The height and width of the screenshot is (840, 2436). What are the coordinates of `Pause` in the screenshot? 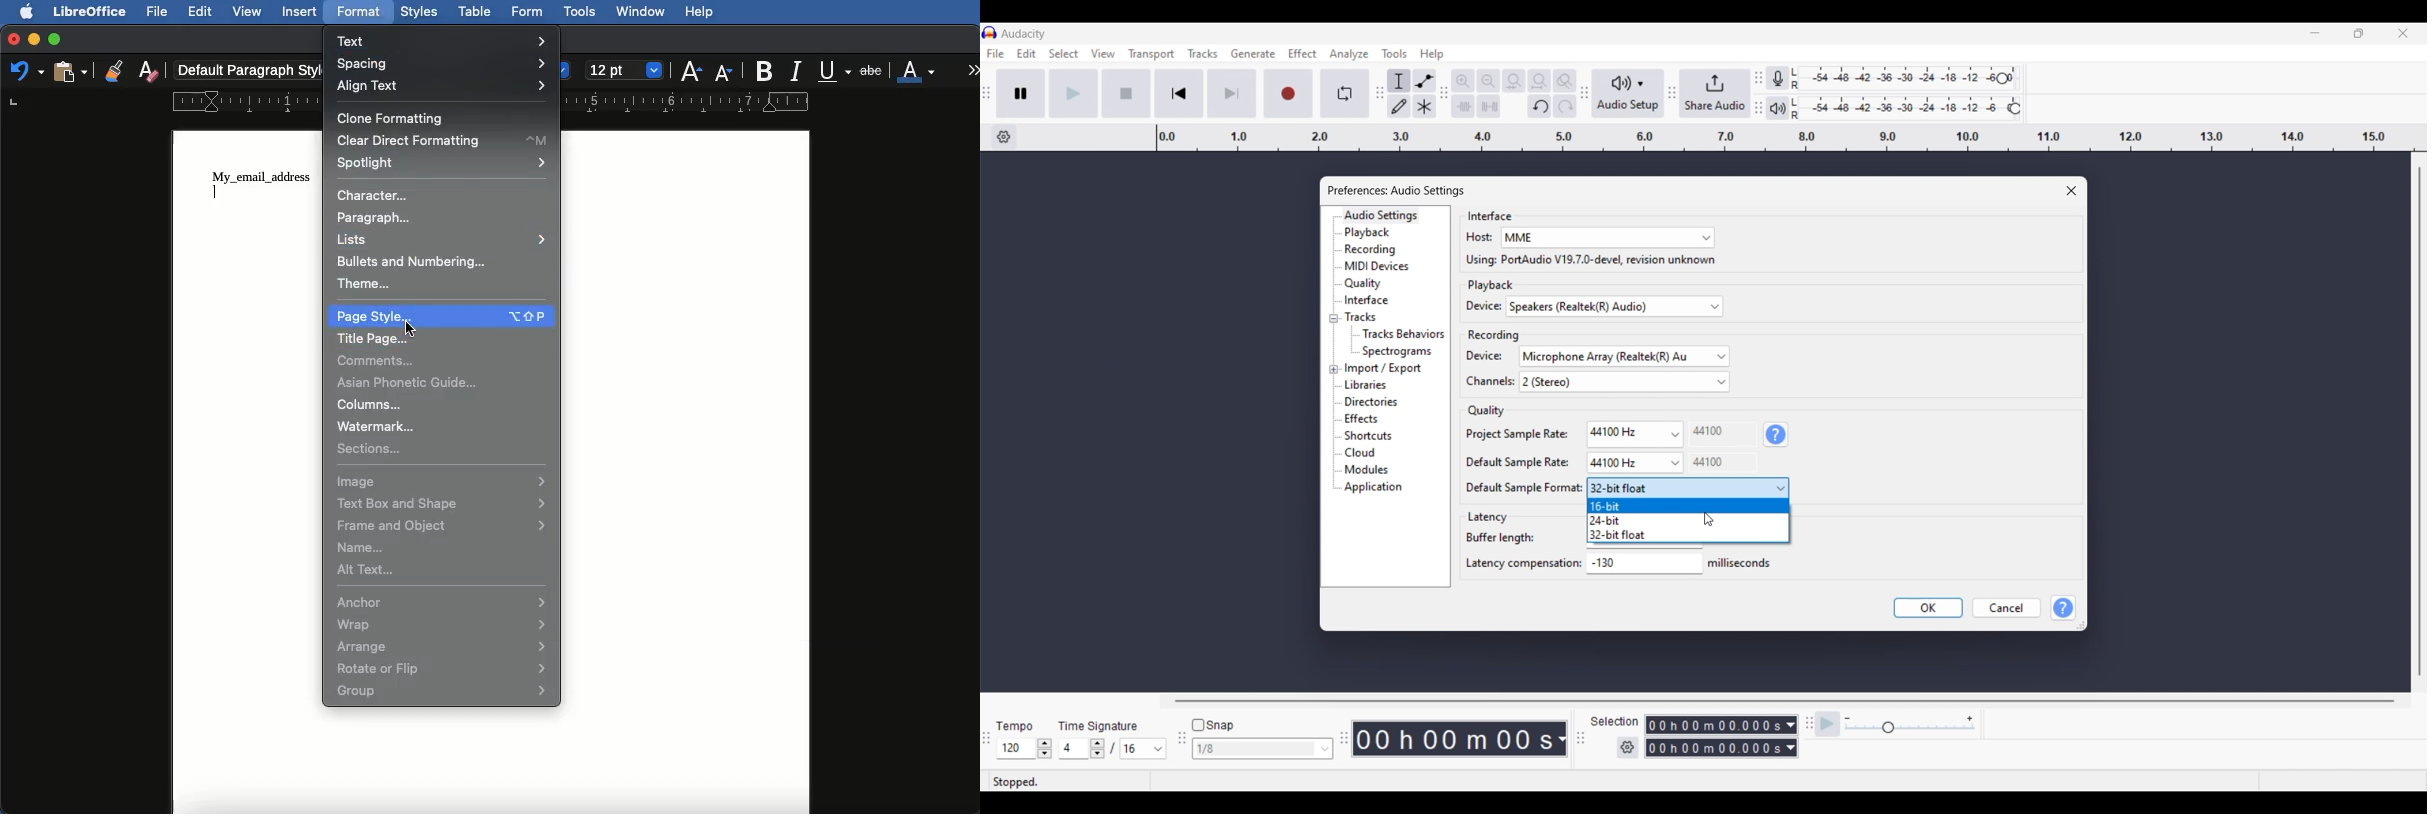 It's located at (1021, 93).